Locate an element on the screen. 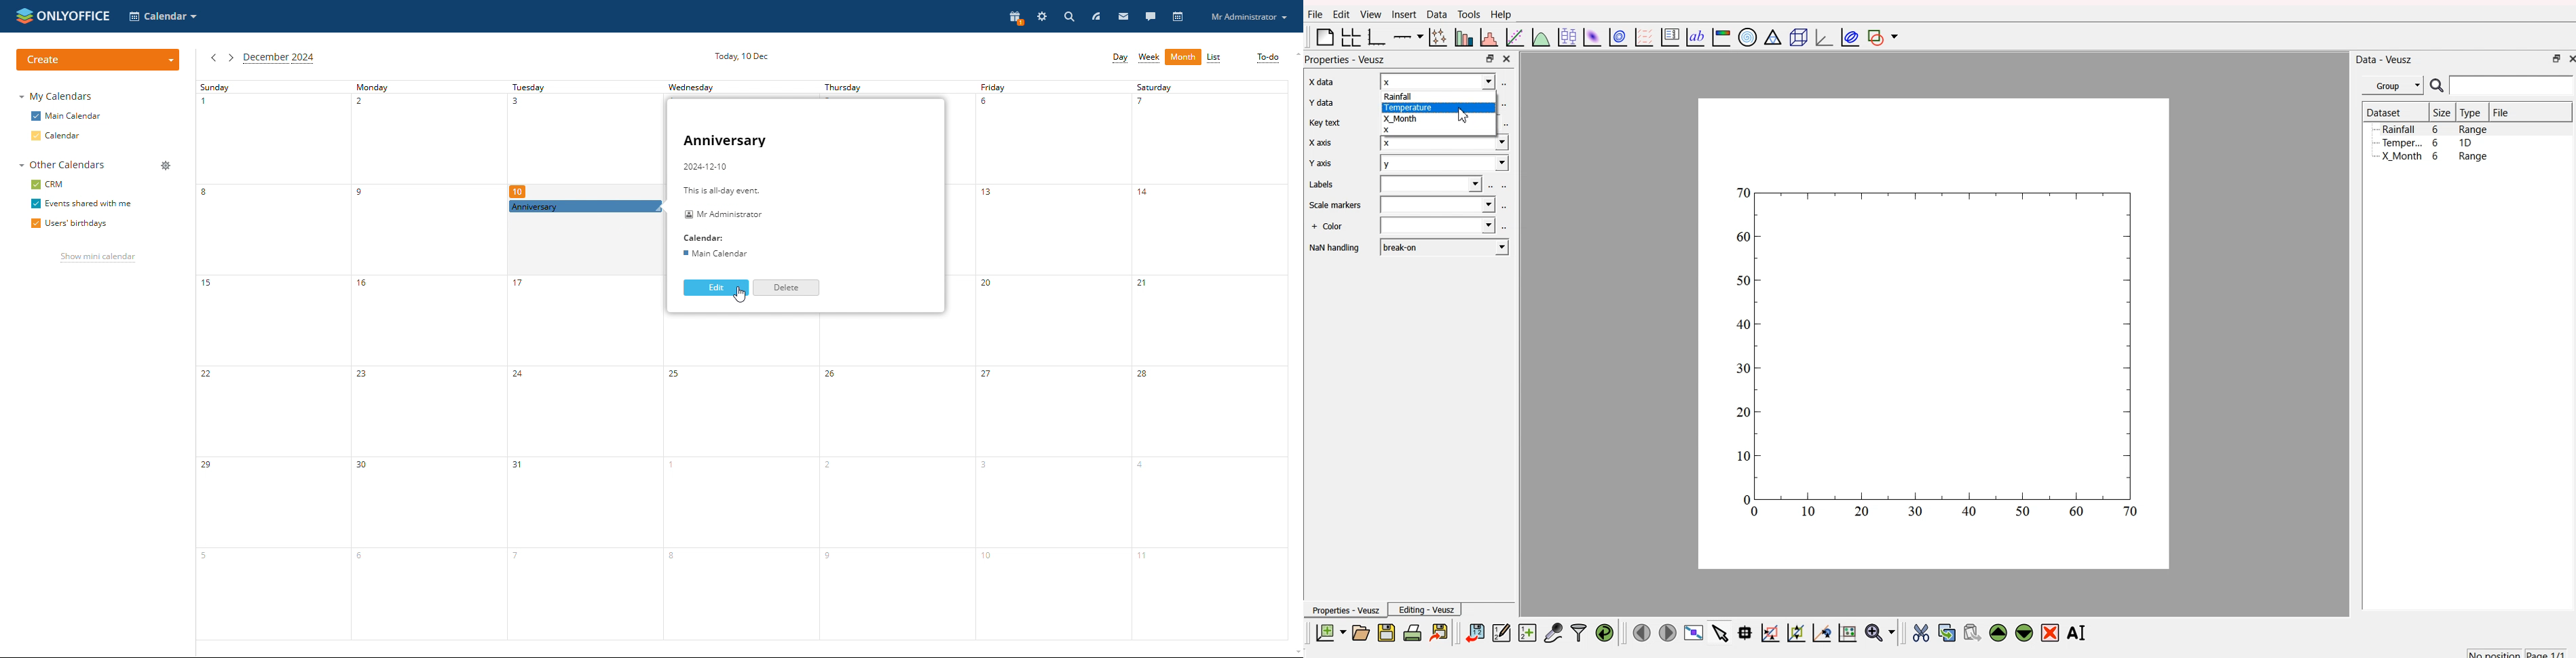 Image resolution: width=2576 pixels, height=672 pixels. Y data is located at coordinates (1321, 104).